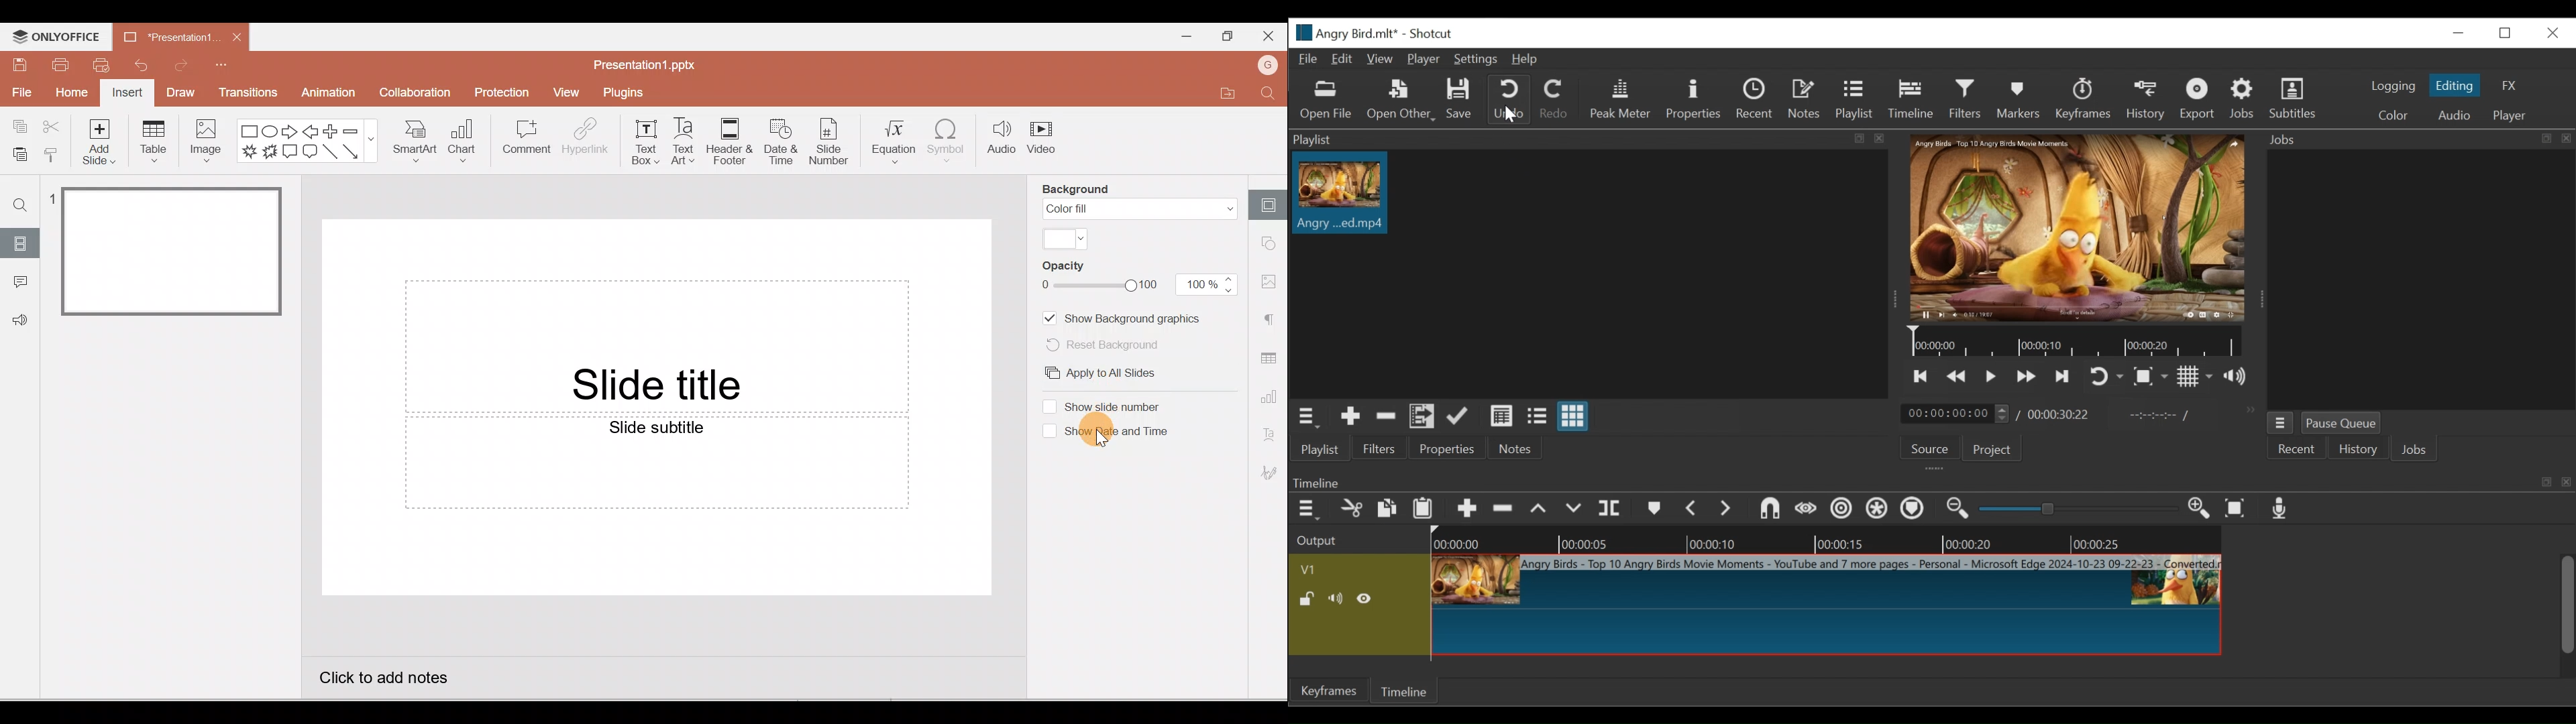  What do you see at coordinates (2454, 116) in the screenshot?
I see `Audio` at bounding box center [2454, 116].